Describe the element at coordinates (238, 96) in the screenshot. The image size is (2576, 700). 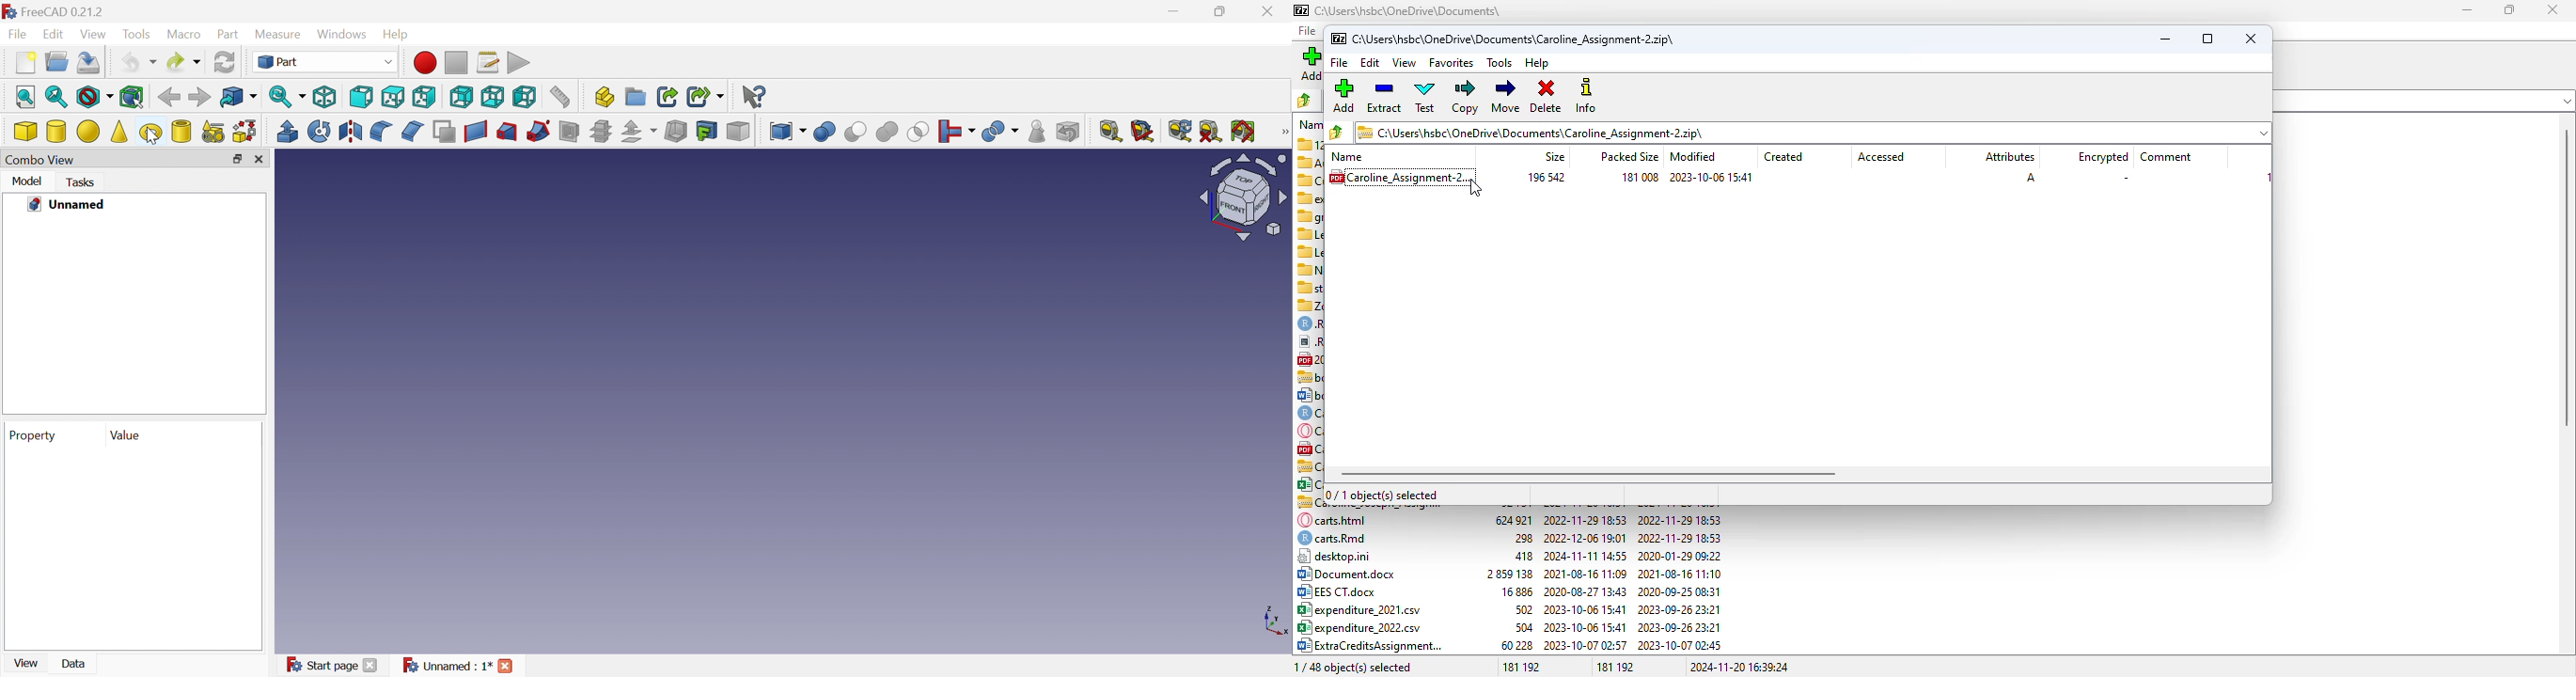
I see `Go to linked object` at that location.